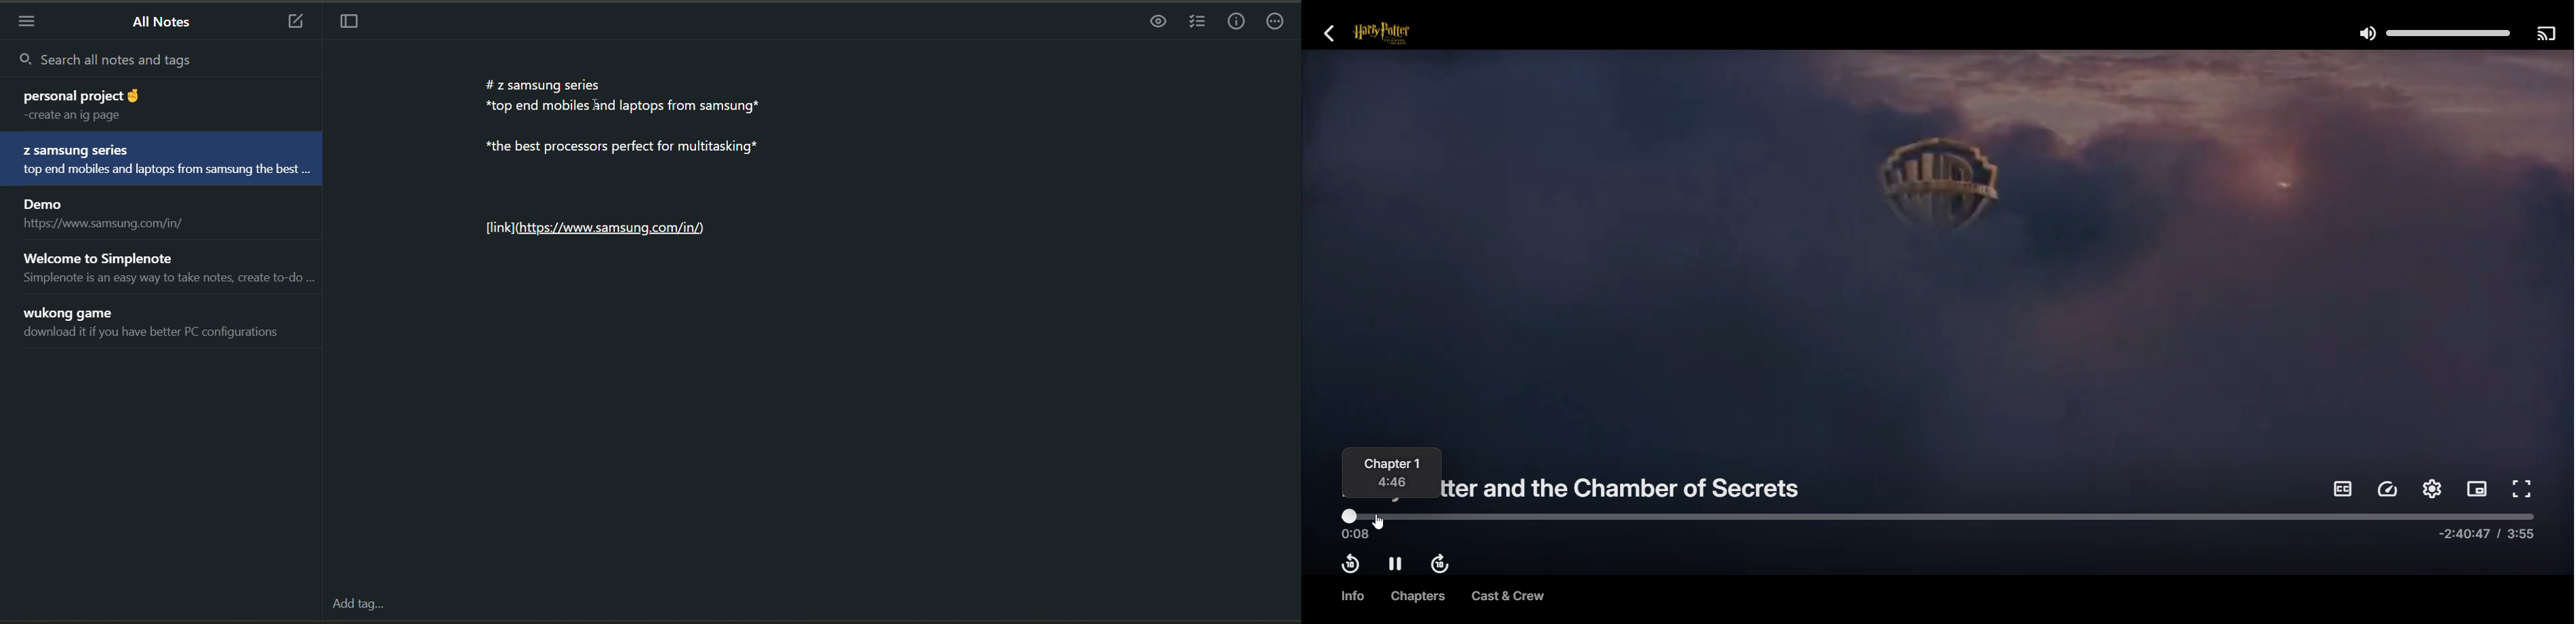 The image size is (2576, 644). Describe the element at coordinates (1380, 522) in the screenshot. I see `Cursor` at that location.